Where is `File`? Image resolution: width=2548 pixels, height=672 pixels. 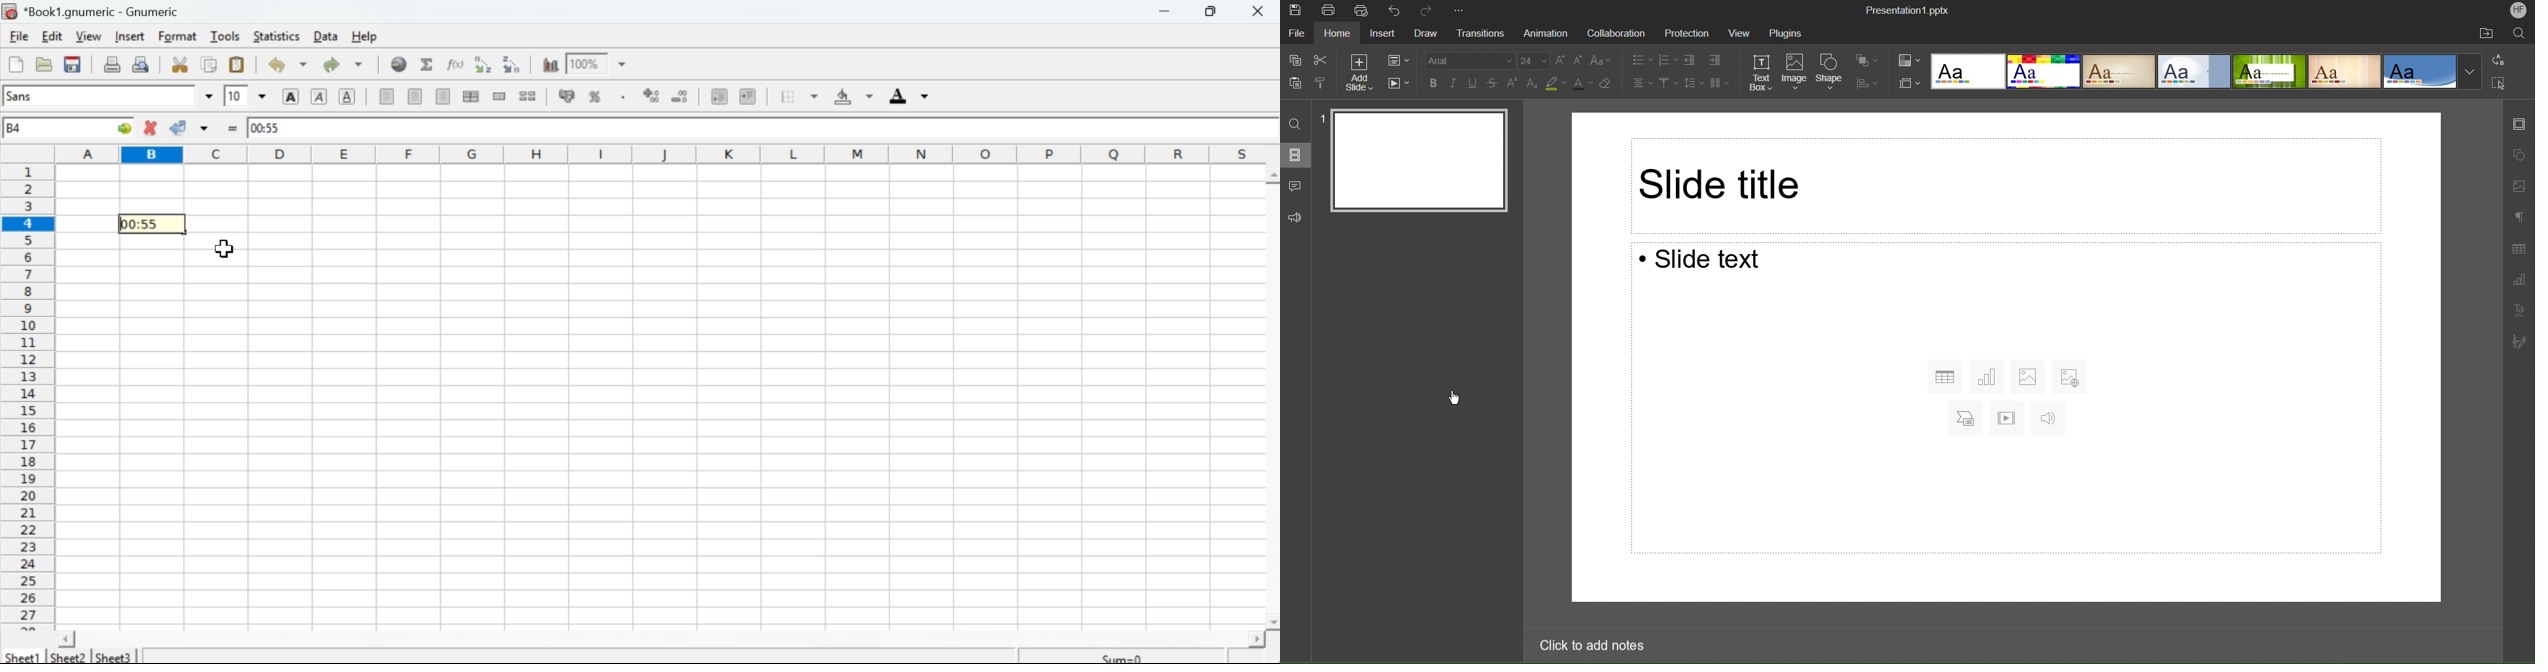 File is located at coordinates (15, 66).